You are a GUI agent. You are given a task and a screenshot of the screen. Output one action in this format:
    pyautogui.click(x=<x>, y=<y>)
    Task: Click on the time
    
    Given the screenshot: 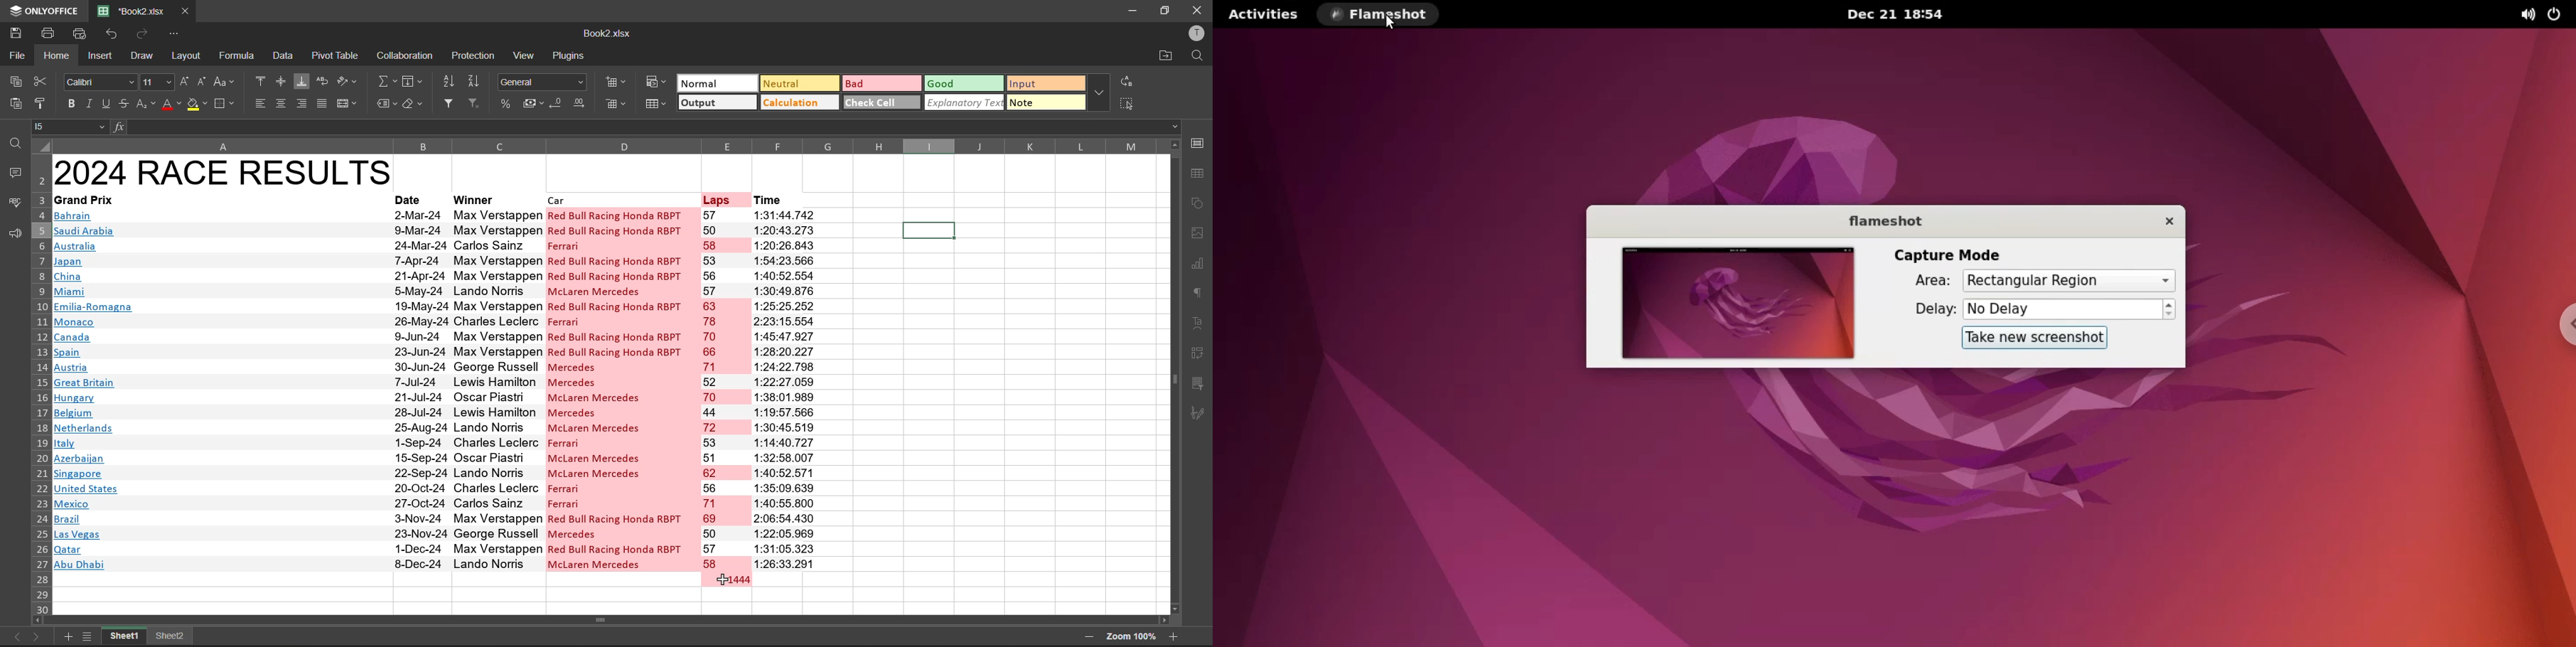 What is the action you would take?
    pyautogui.click(x=771, y=199)
    